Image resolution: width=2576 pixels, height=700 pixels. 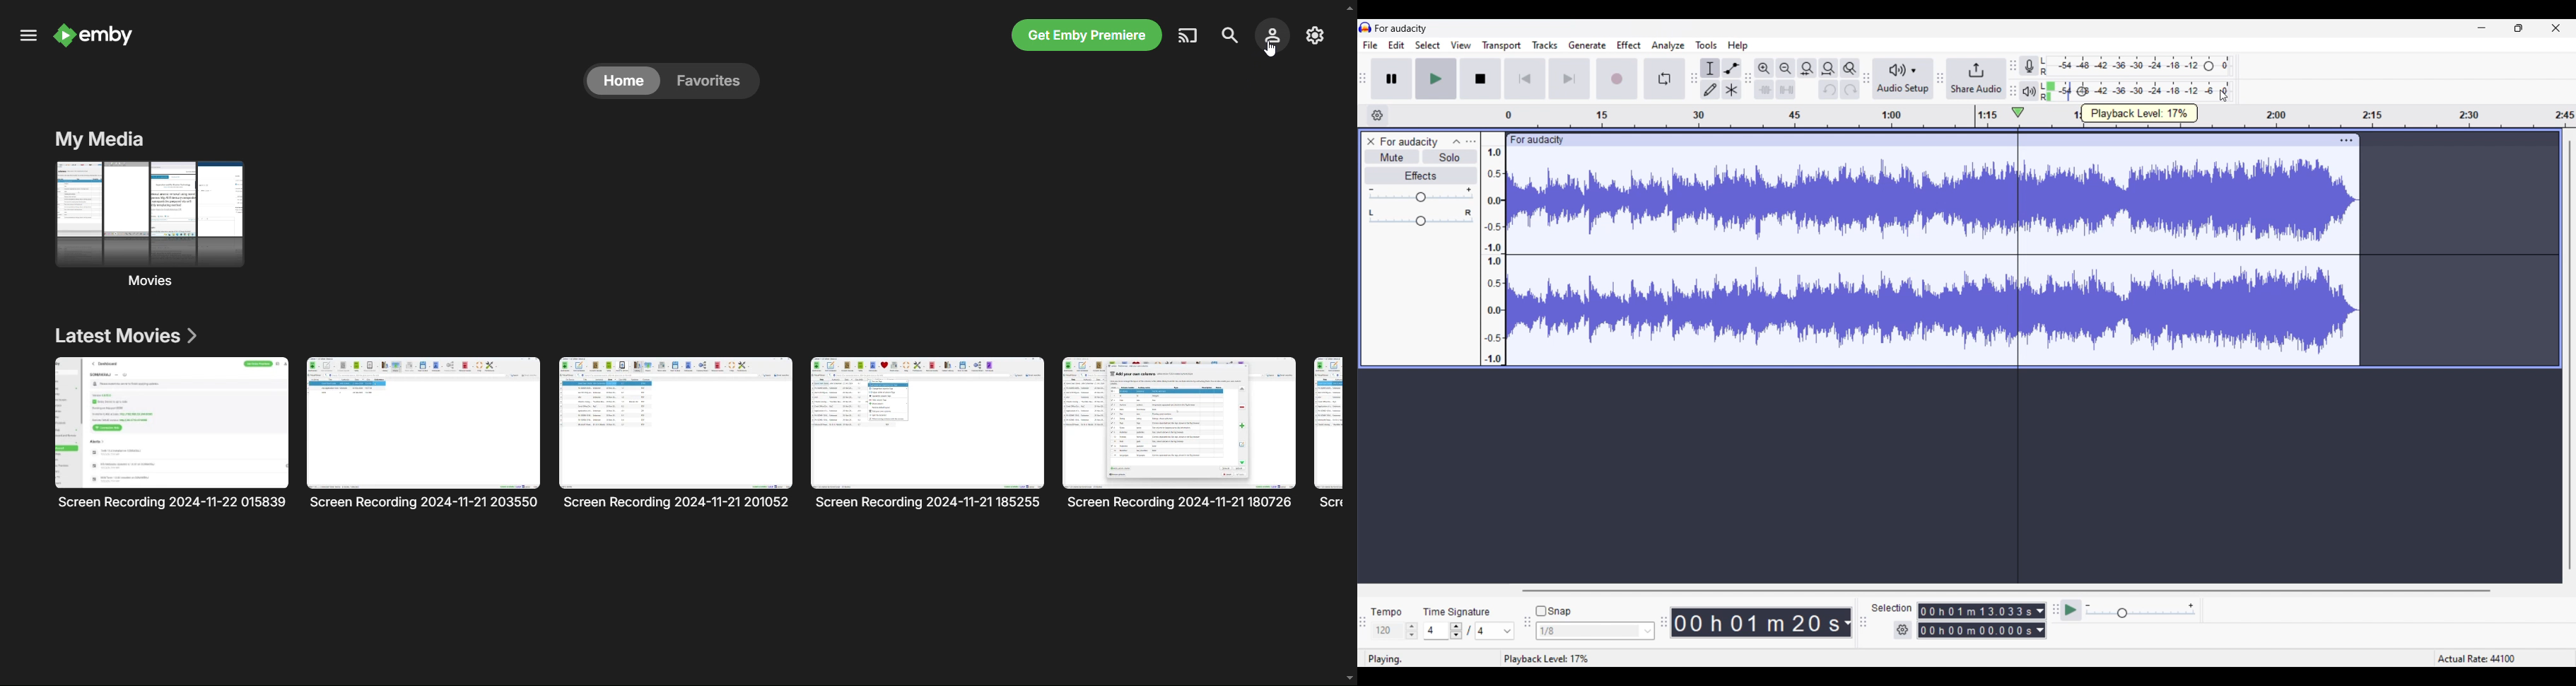 I want to click on View menu, so click(x=1461, y=44).